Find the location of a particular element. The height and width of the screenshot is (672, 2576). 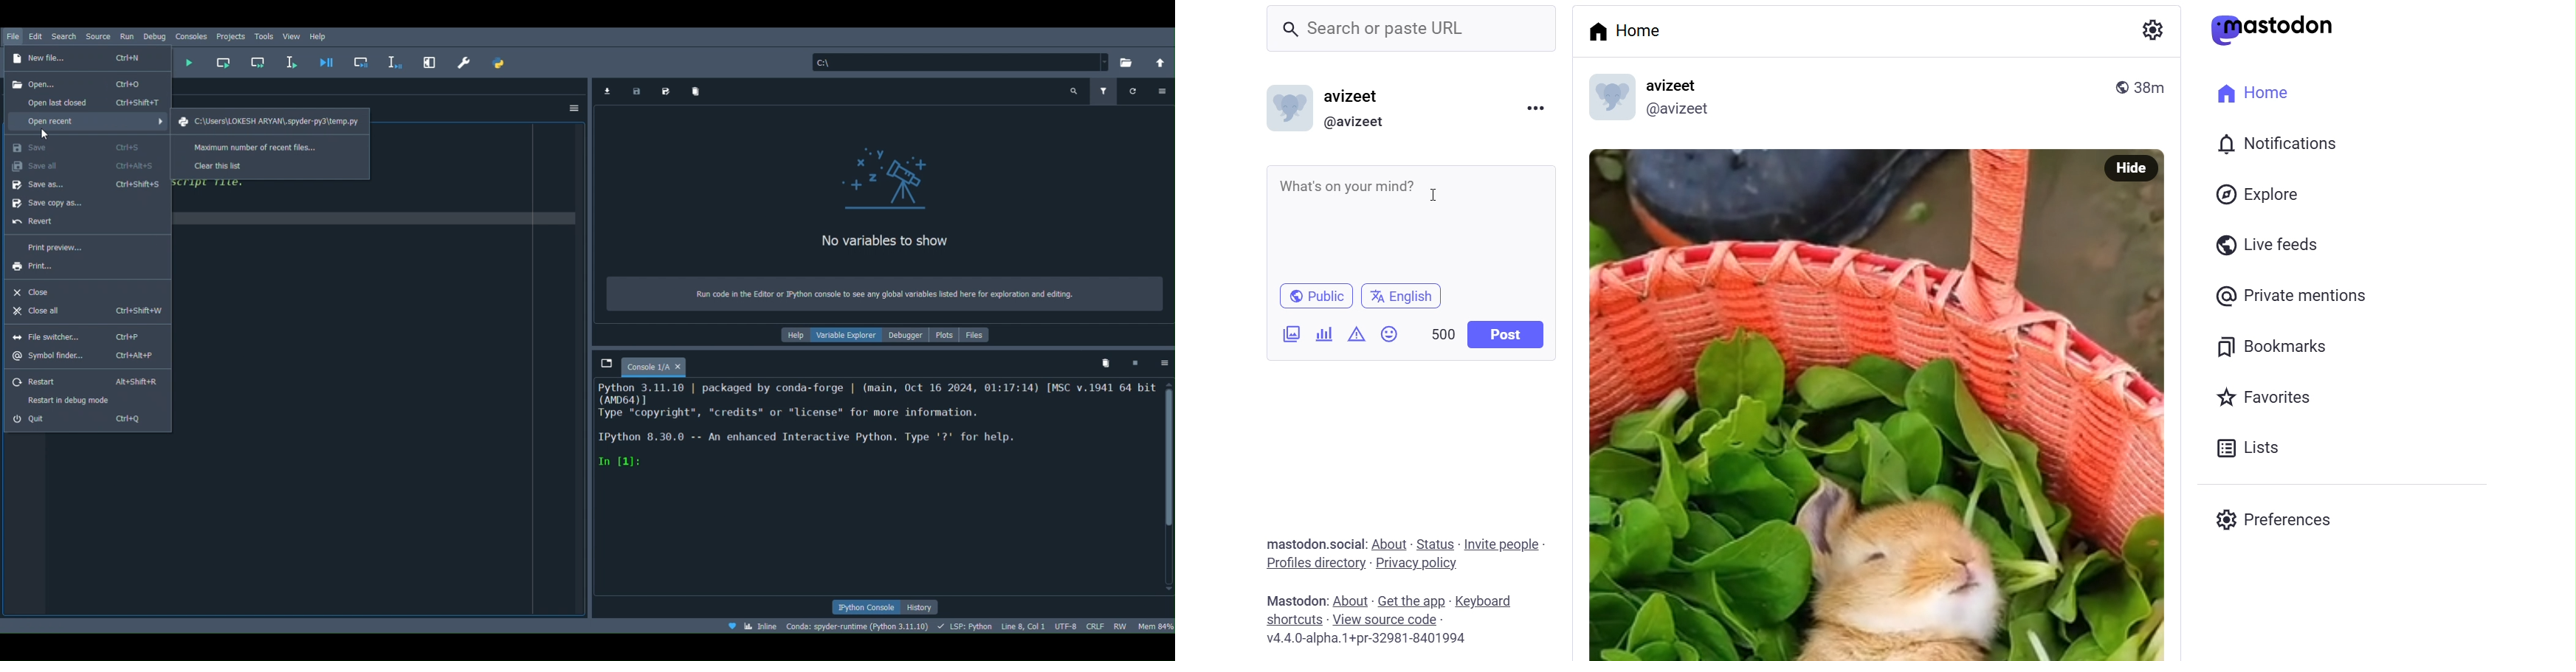

Data Content is located at coordinates (1358, 333).